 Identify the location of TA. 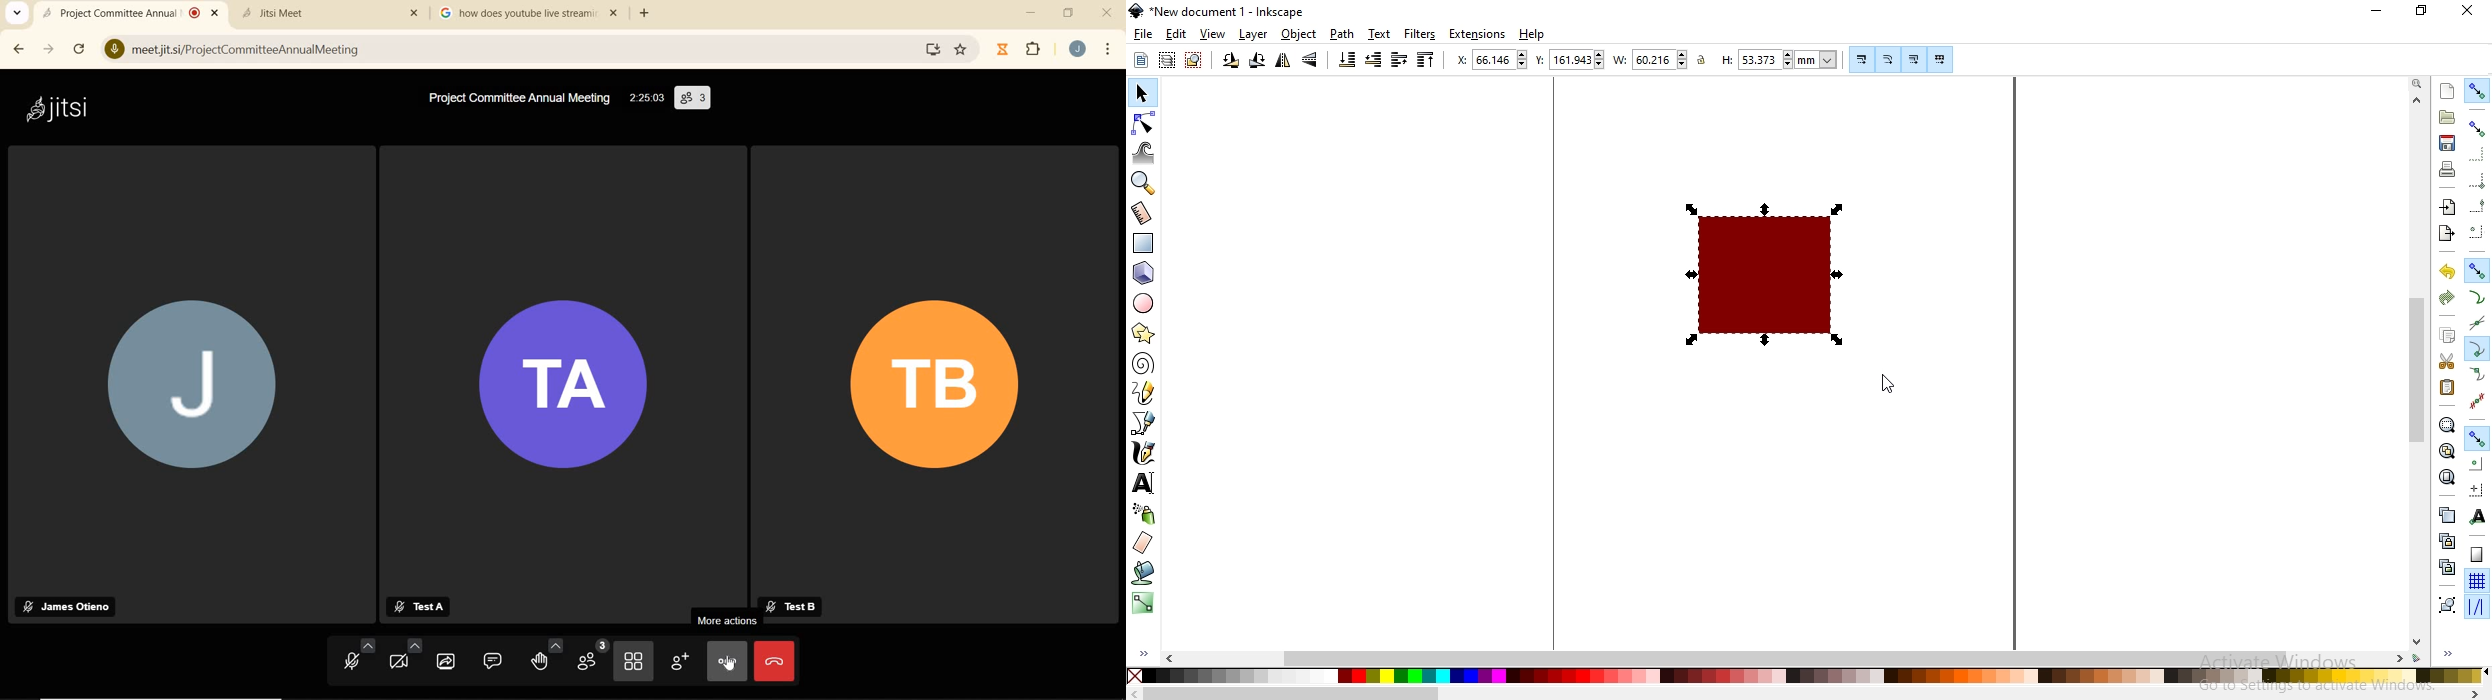
(565, 390).